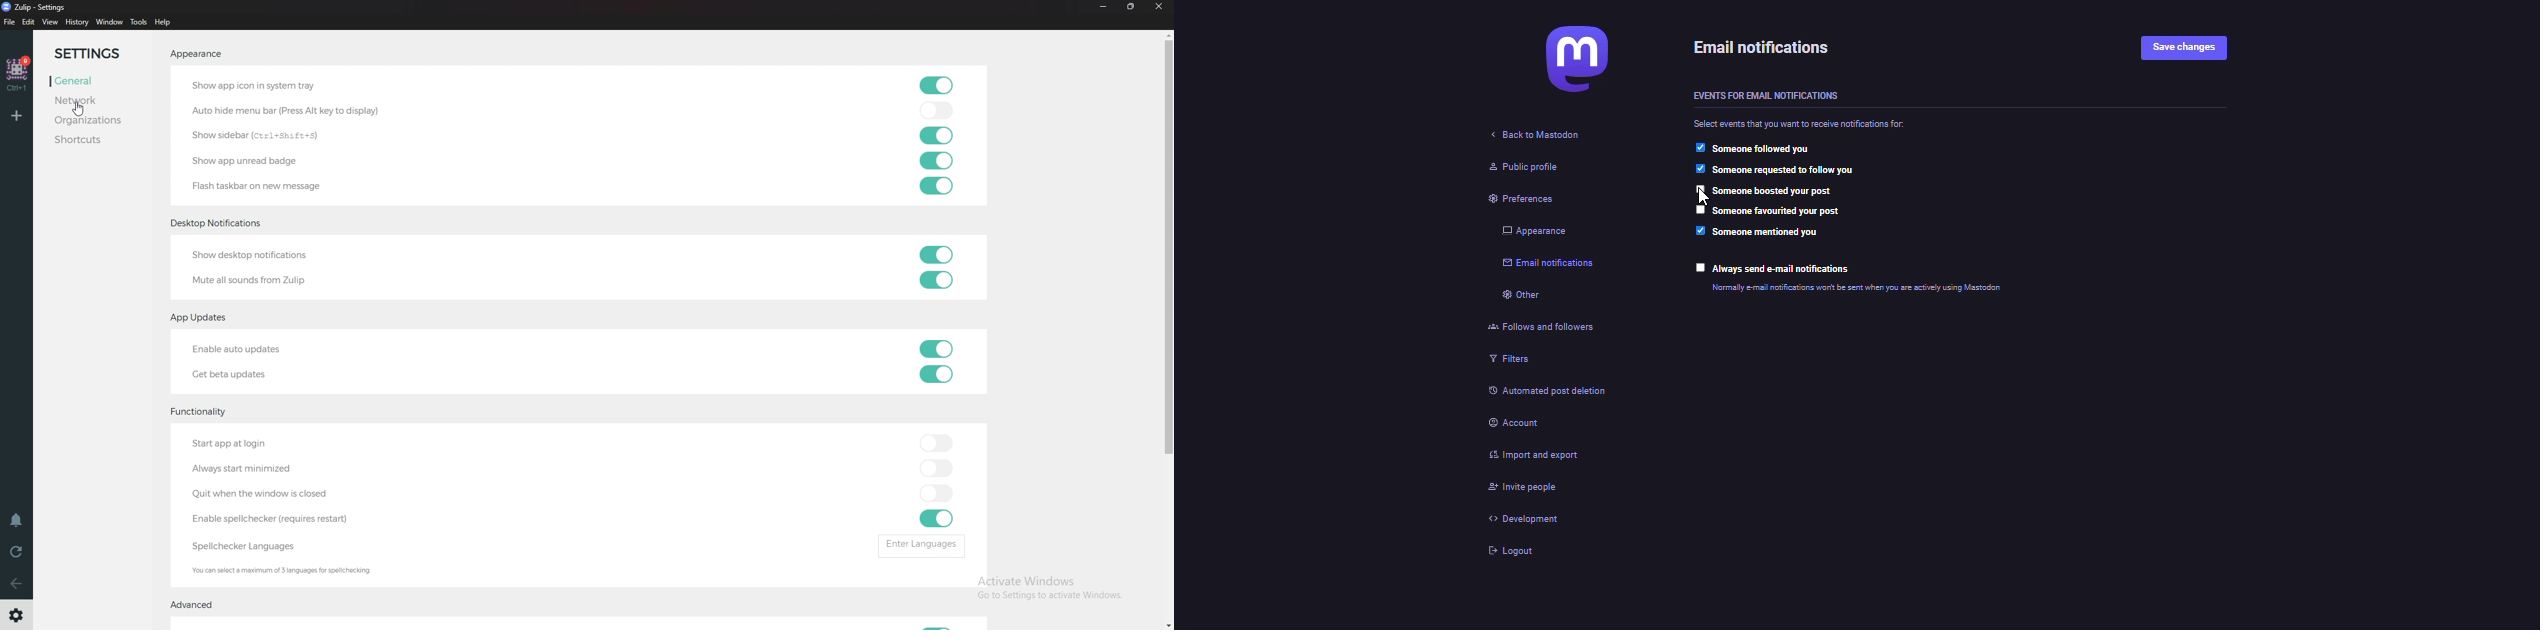 The image size is (2548, 644). Describe the element at coordinates (1505, 551) in the screenshot. I see `logout` at that location.